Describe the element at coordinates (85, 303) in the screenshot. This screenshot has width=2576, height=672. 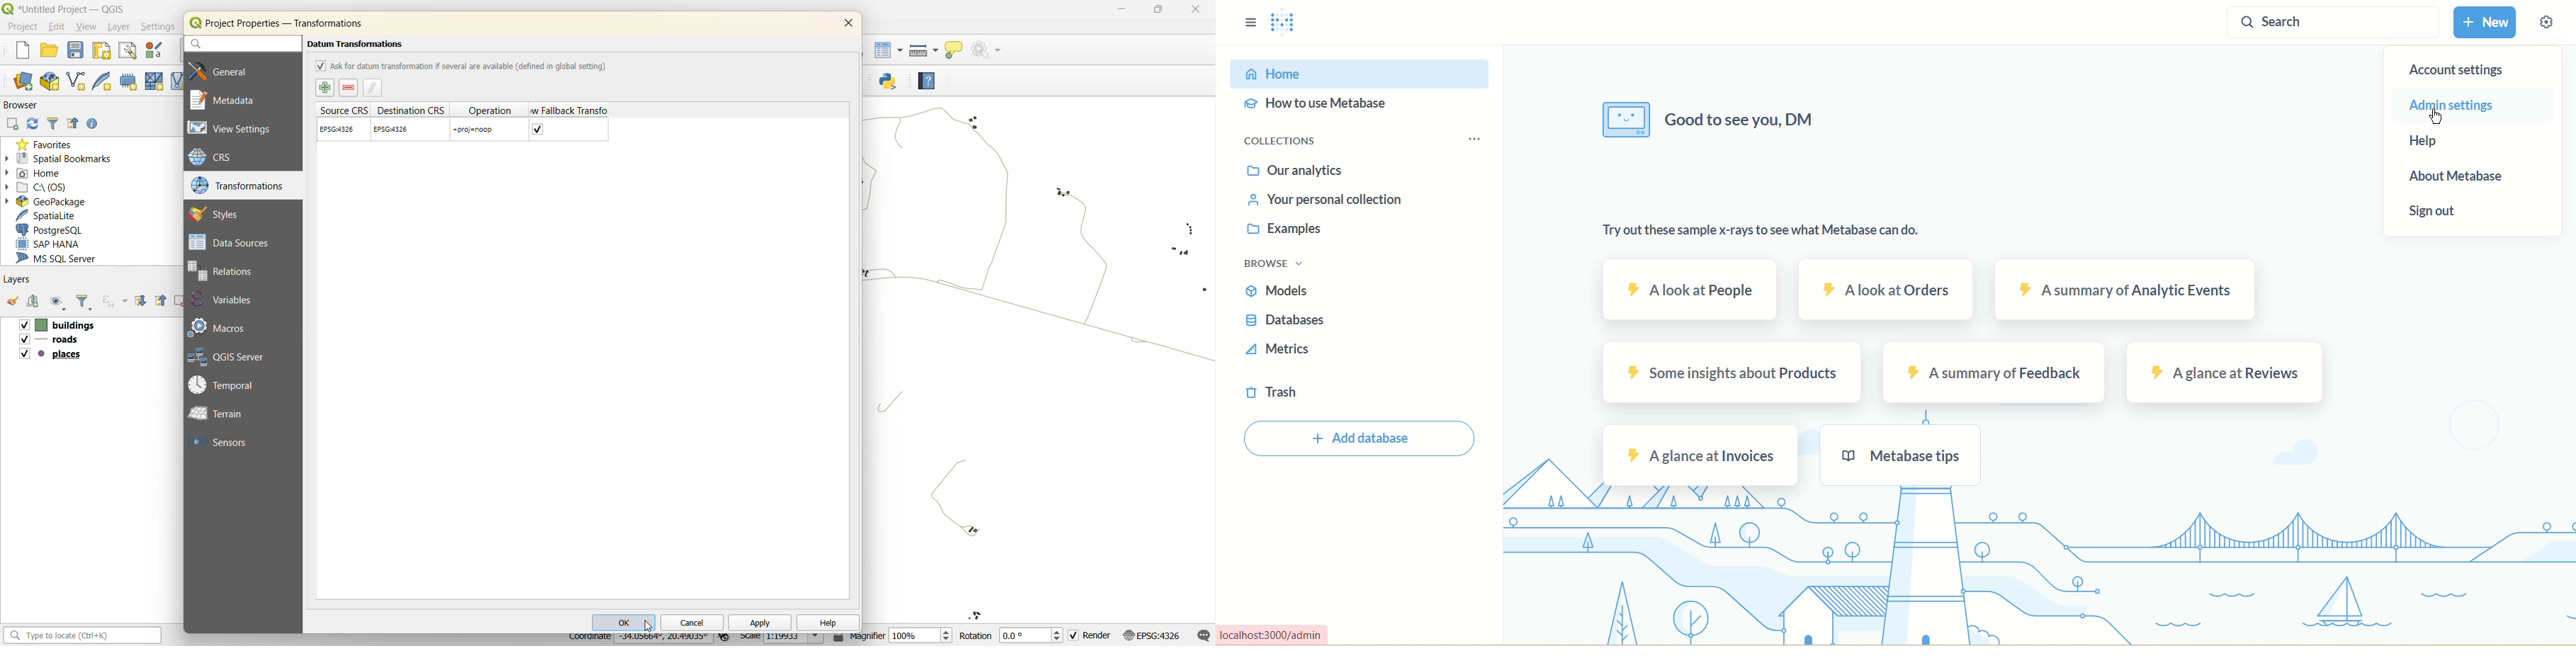
I see `filter` at that location.